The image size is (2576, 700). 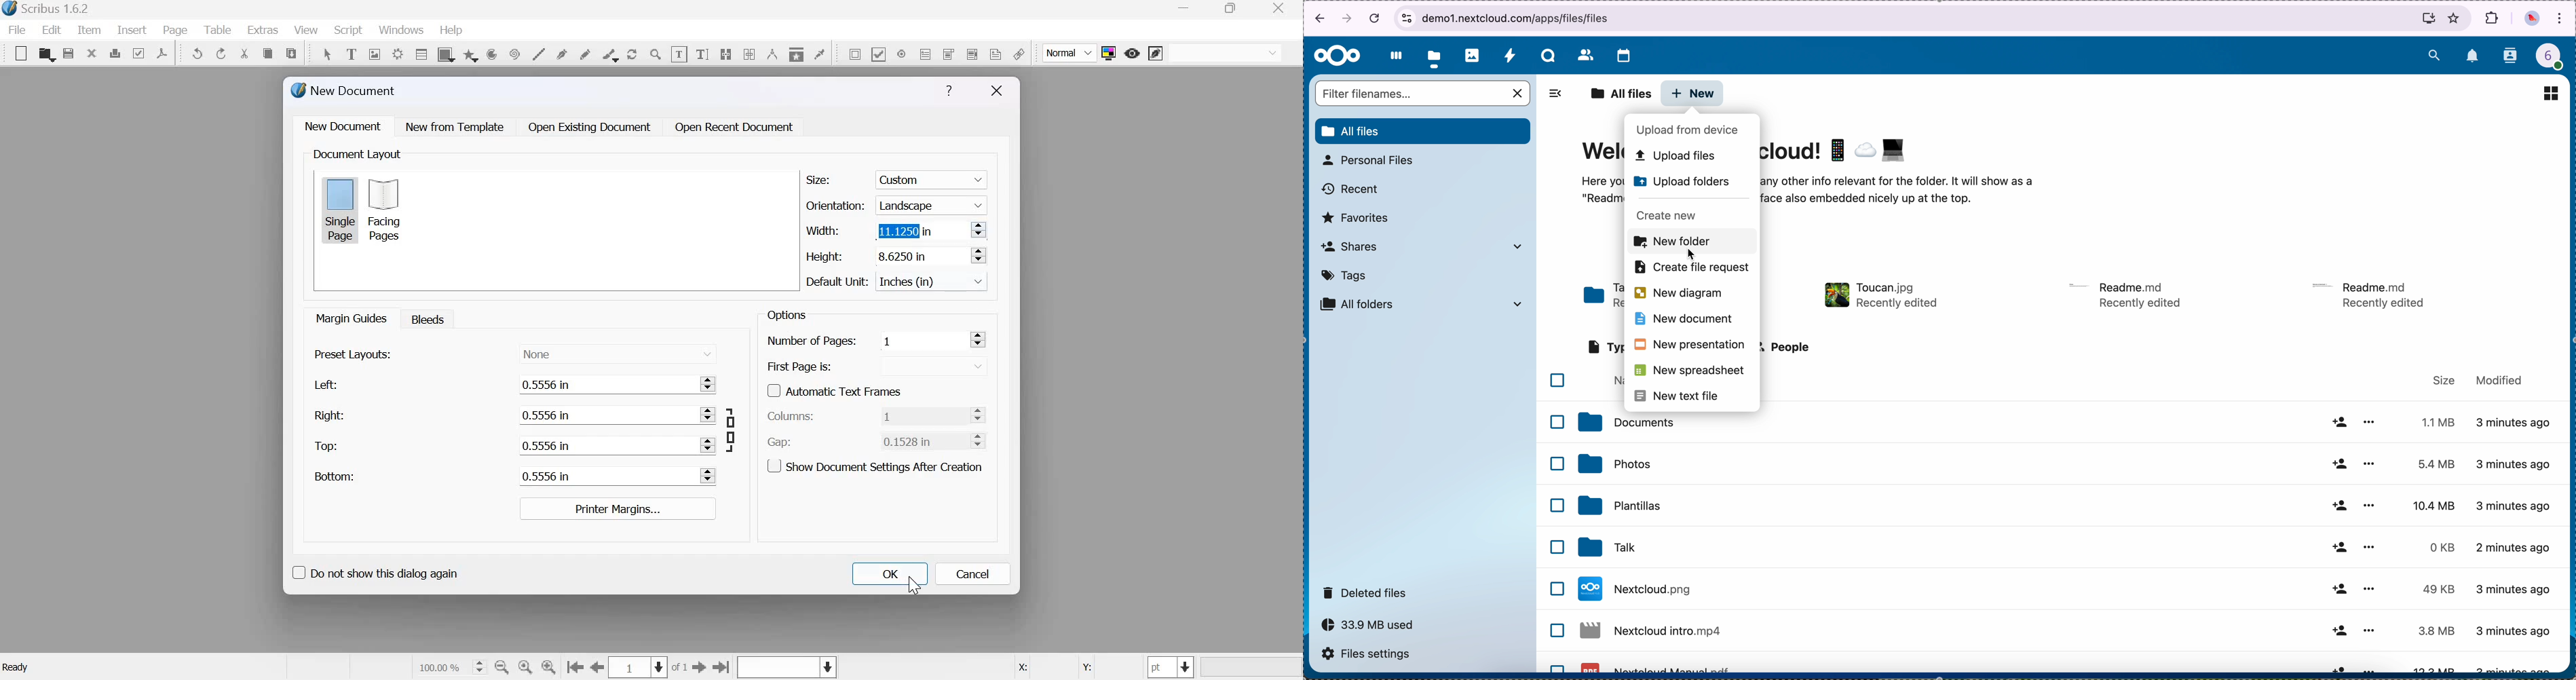 What do you see at coordinates (1679, 294) in the screenshot?
I see `new diagram` at bounding box center [1679, 294].